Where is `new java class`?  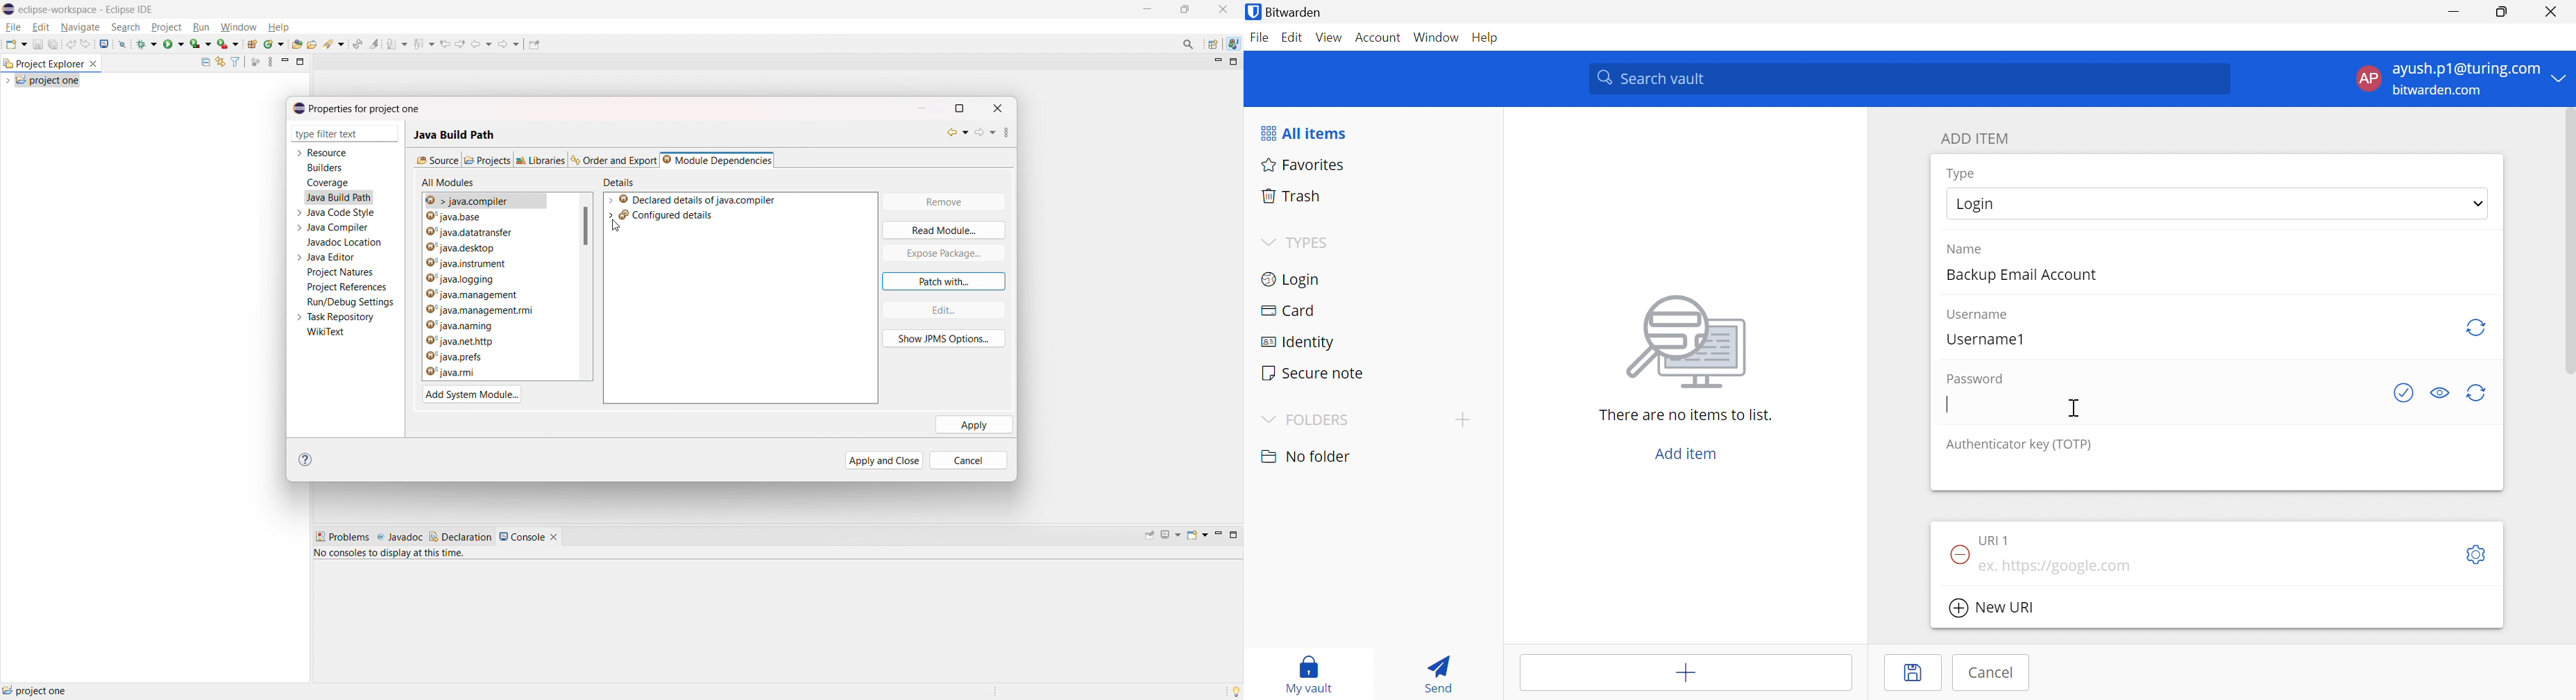
new java class is located at coordinates (274, 44).